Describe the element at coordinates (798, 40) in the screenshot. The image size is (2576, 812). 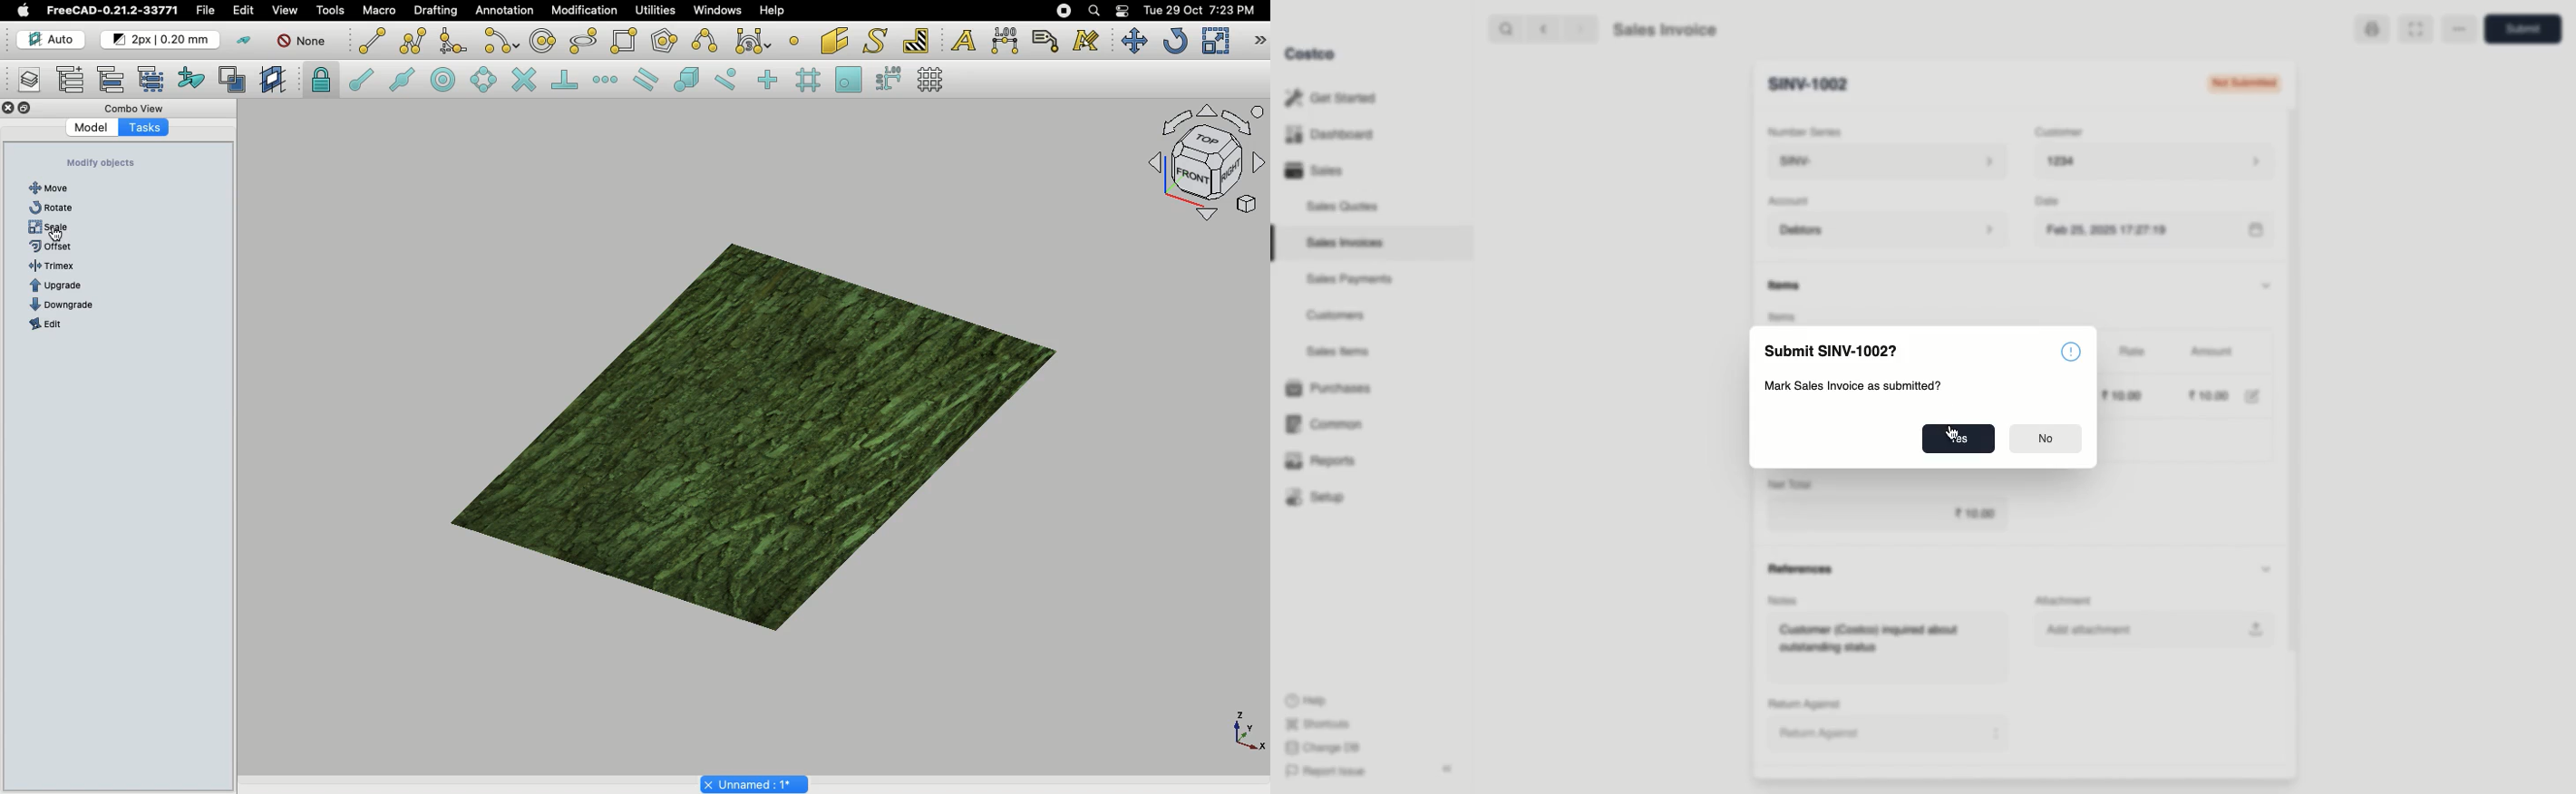
I see `Point` at that location.